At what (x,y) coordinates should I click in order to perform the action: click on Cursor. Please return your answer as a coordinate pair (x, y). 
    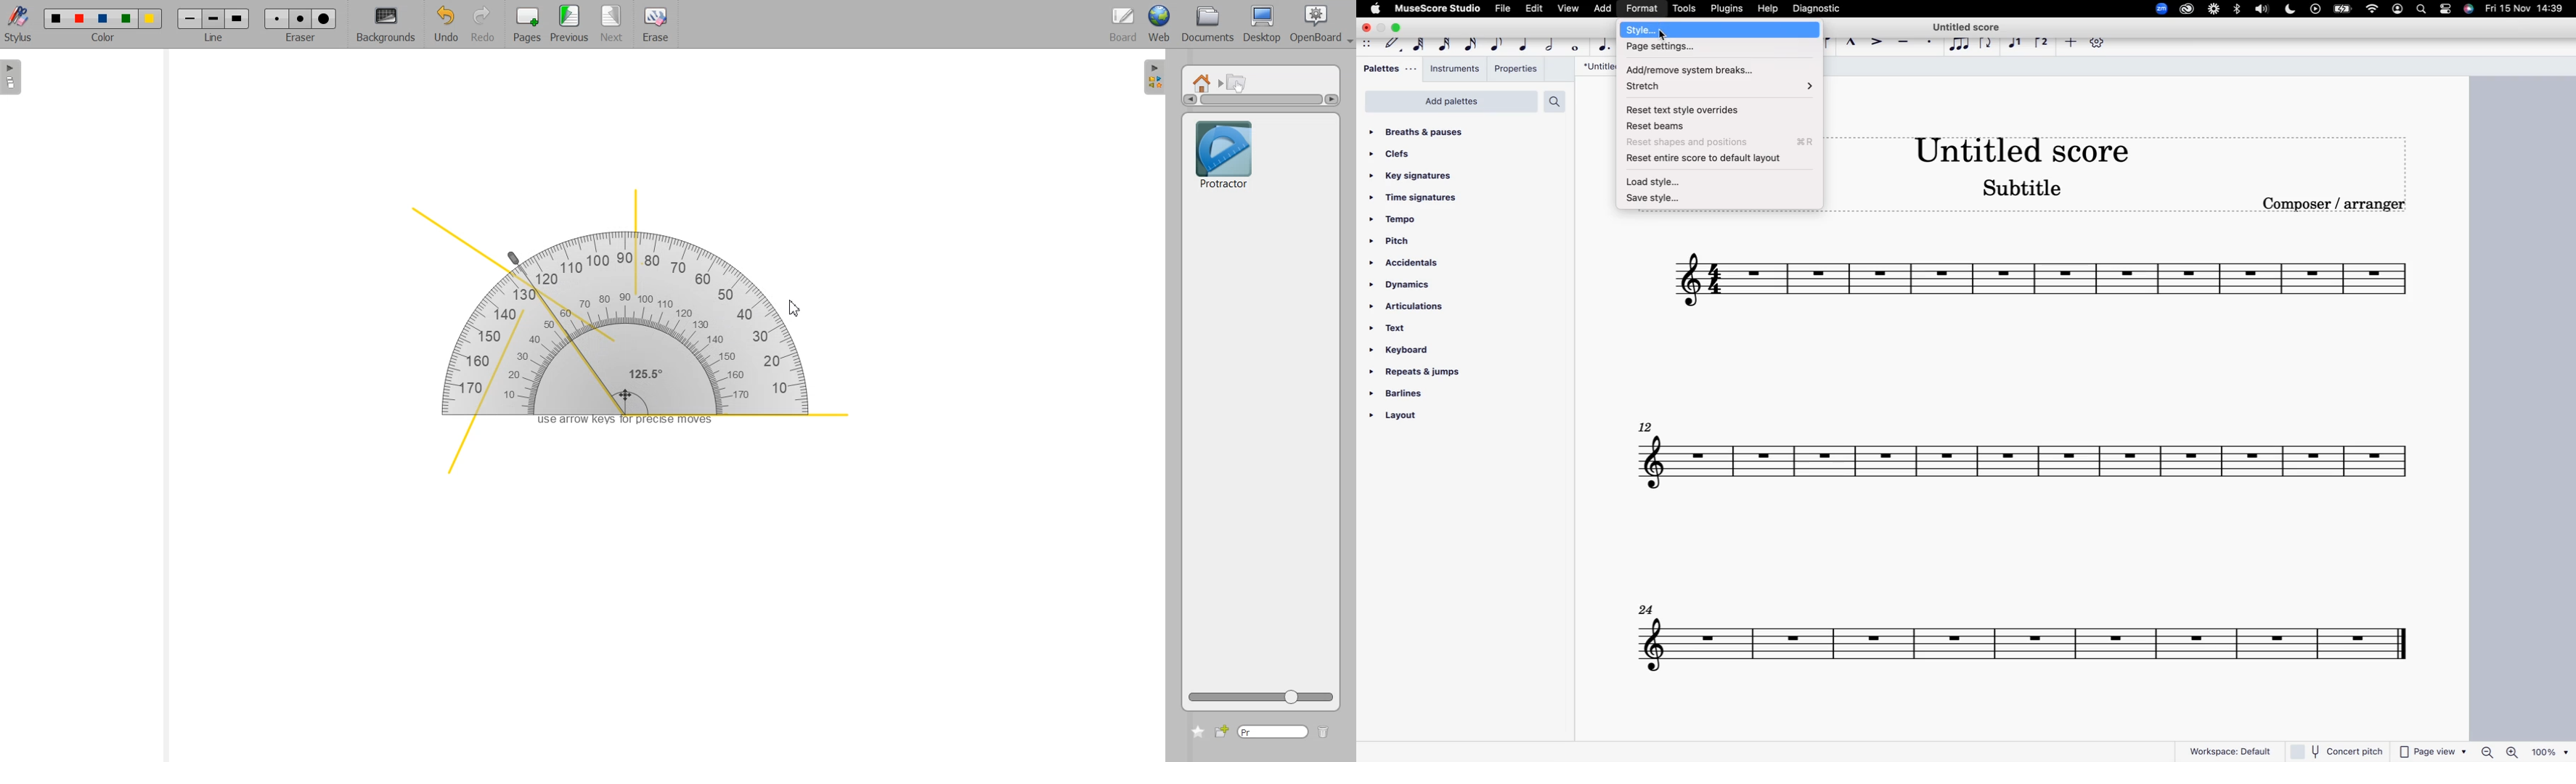
    Looking at the image, I should click on (795, 307).